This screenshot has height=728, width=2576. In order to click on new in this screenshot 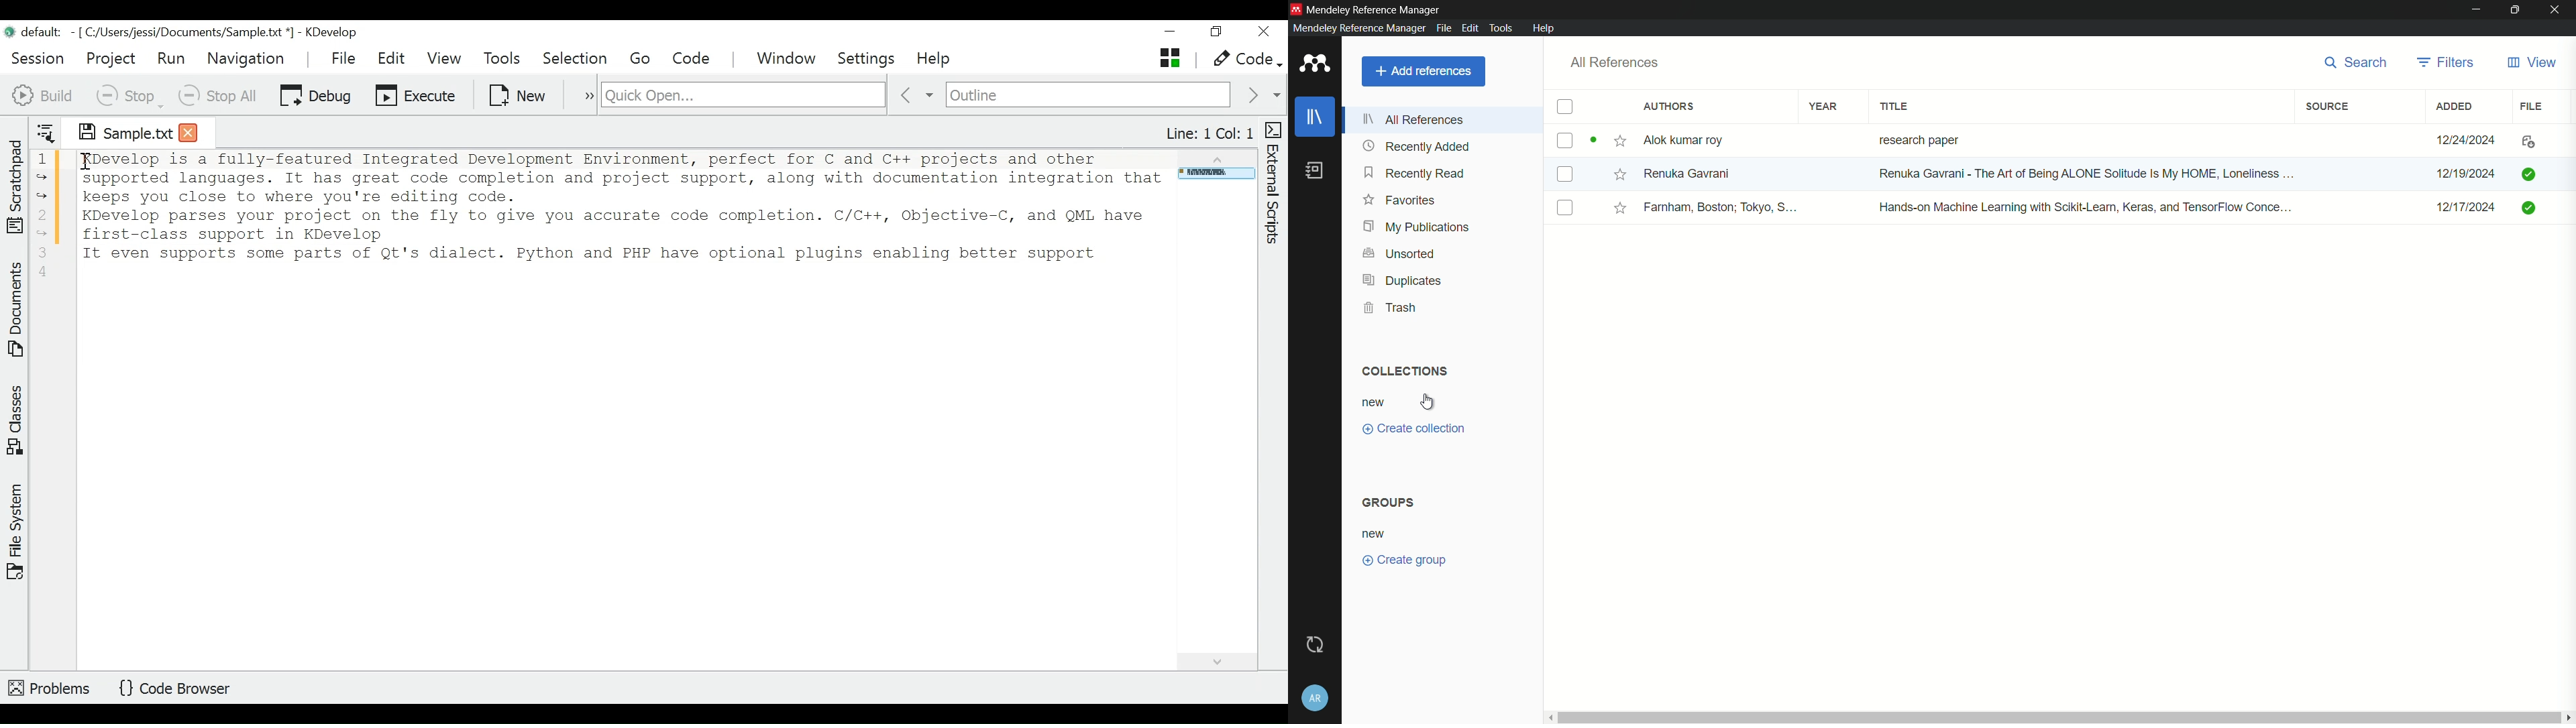, I will do `click(1375, 404)`.